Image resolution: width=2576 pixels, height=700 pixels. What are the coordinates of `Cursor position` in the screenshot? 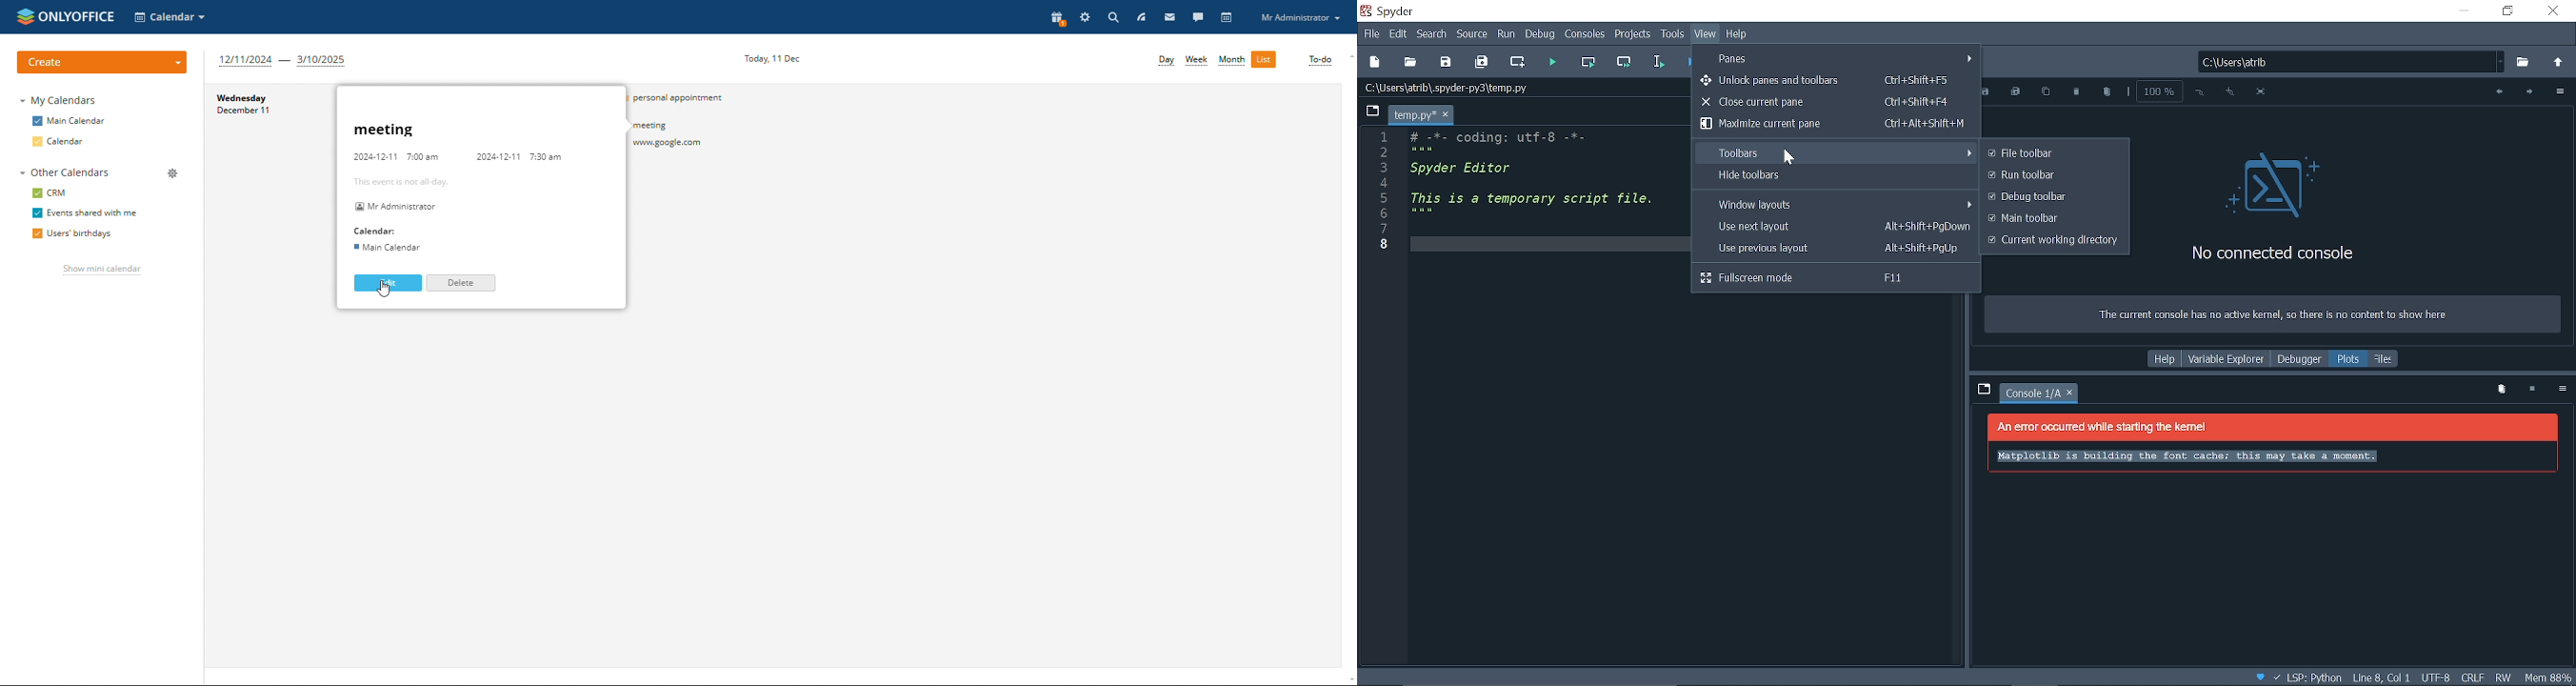 It's located at (2381, 678).